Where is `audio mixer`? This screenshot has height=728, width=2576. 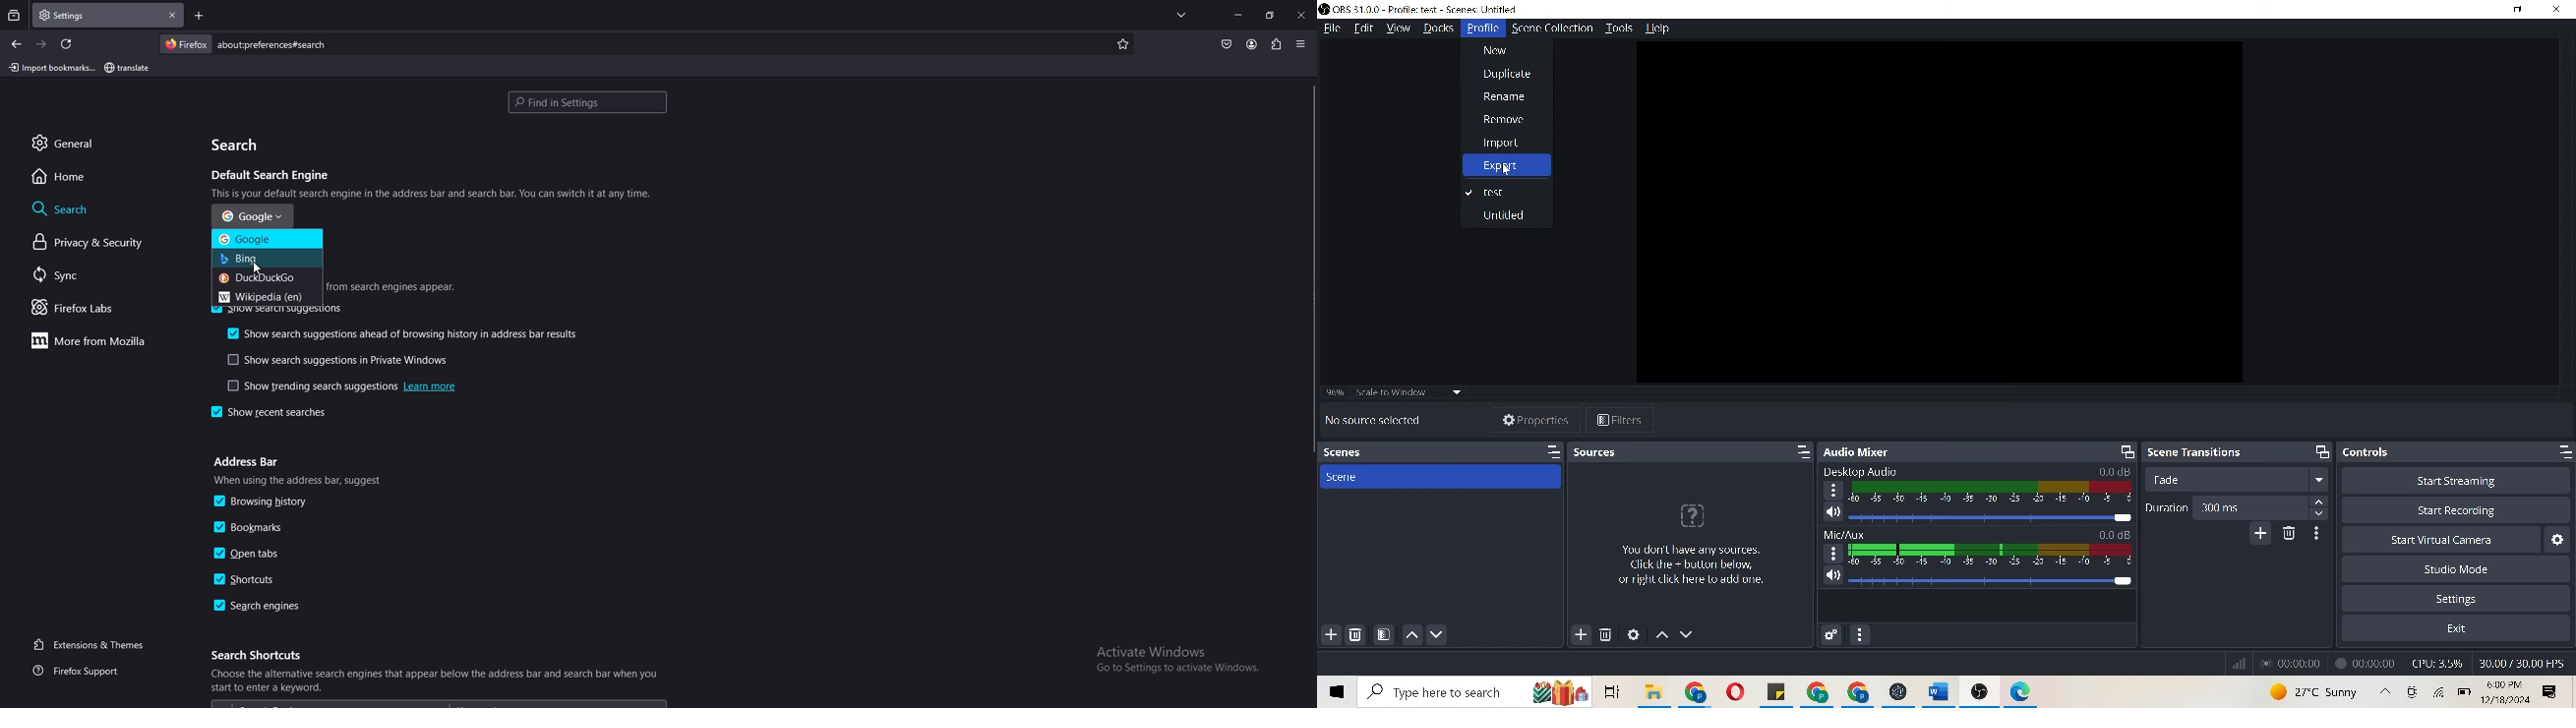
audio mixer is located at coordinates (1866, 450).